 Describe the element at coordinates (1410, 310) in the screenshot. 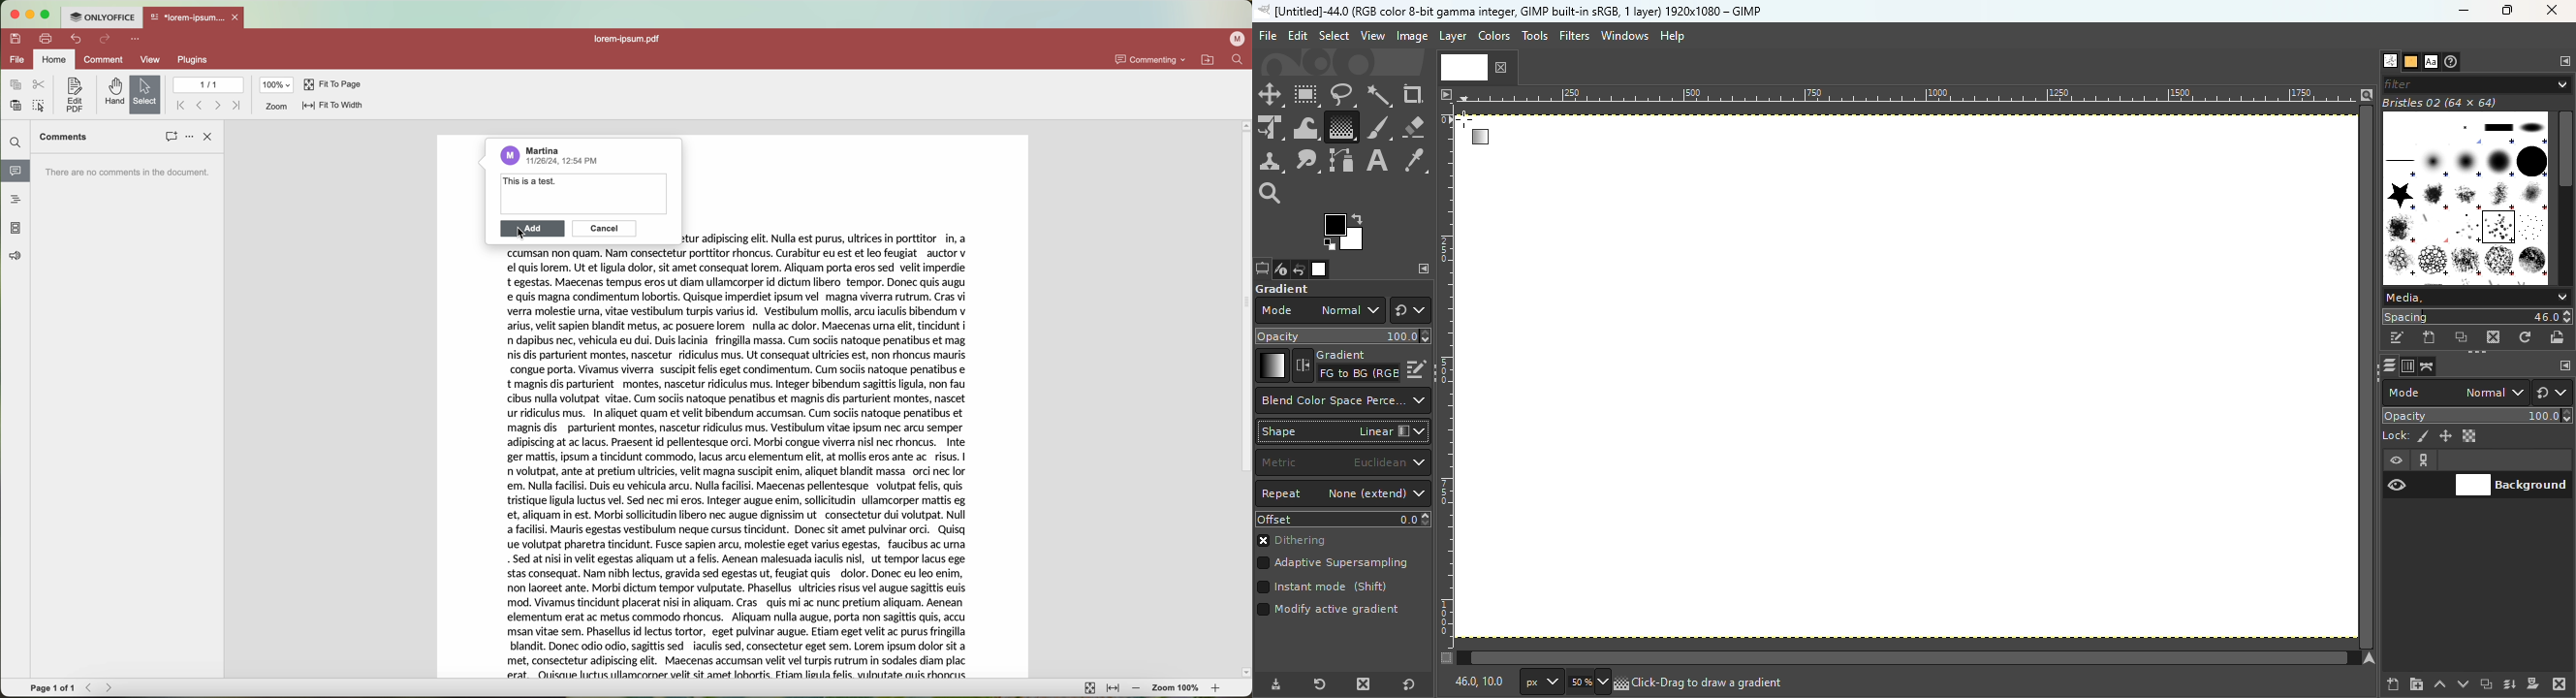

I see `Switch to another group of modes` at that location.